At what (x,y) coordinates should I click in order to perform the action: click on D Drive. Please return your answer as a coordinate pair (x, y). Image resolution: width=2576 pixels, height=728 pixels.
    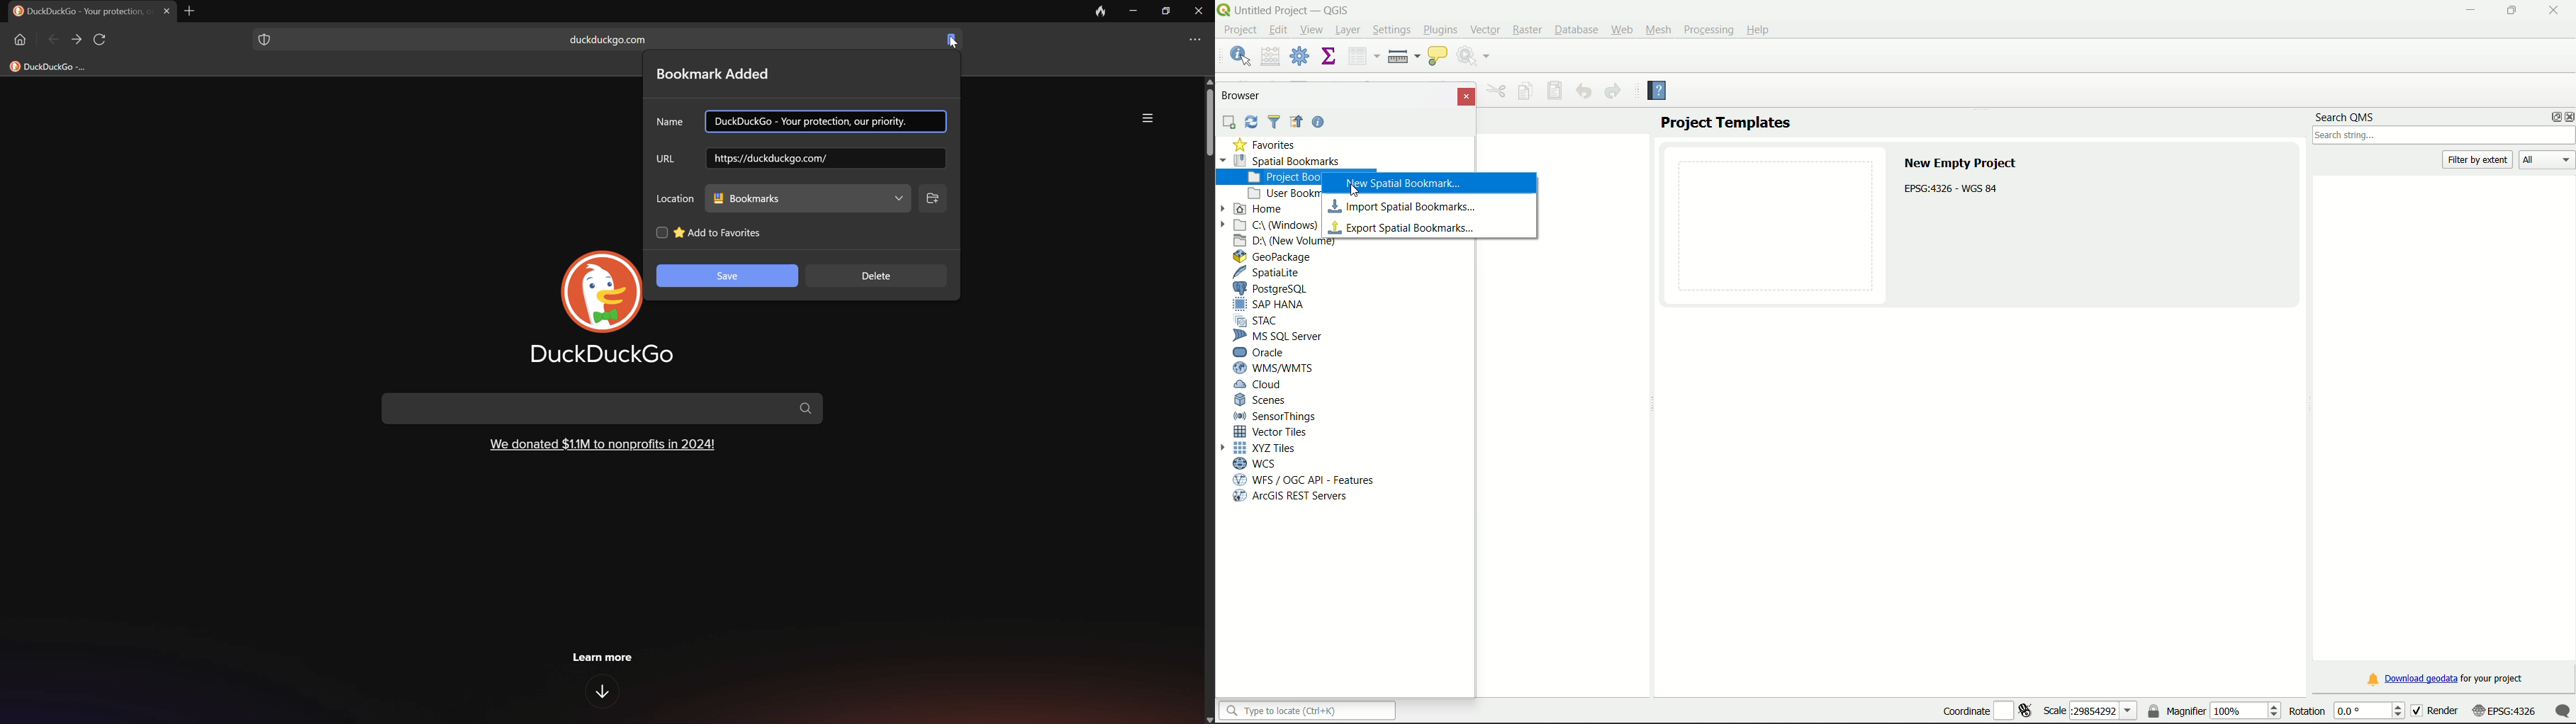
    Looking at the image, I should click on (1286, 242).